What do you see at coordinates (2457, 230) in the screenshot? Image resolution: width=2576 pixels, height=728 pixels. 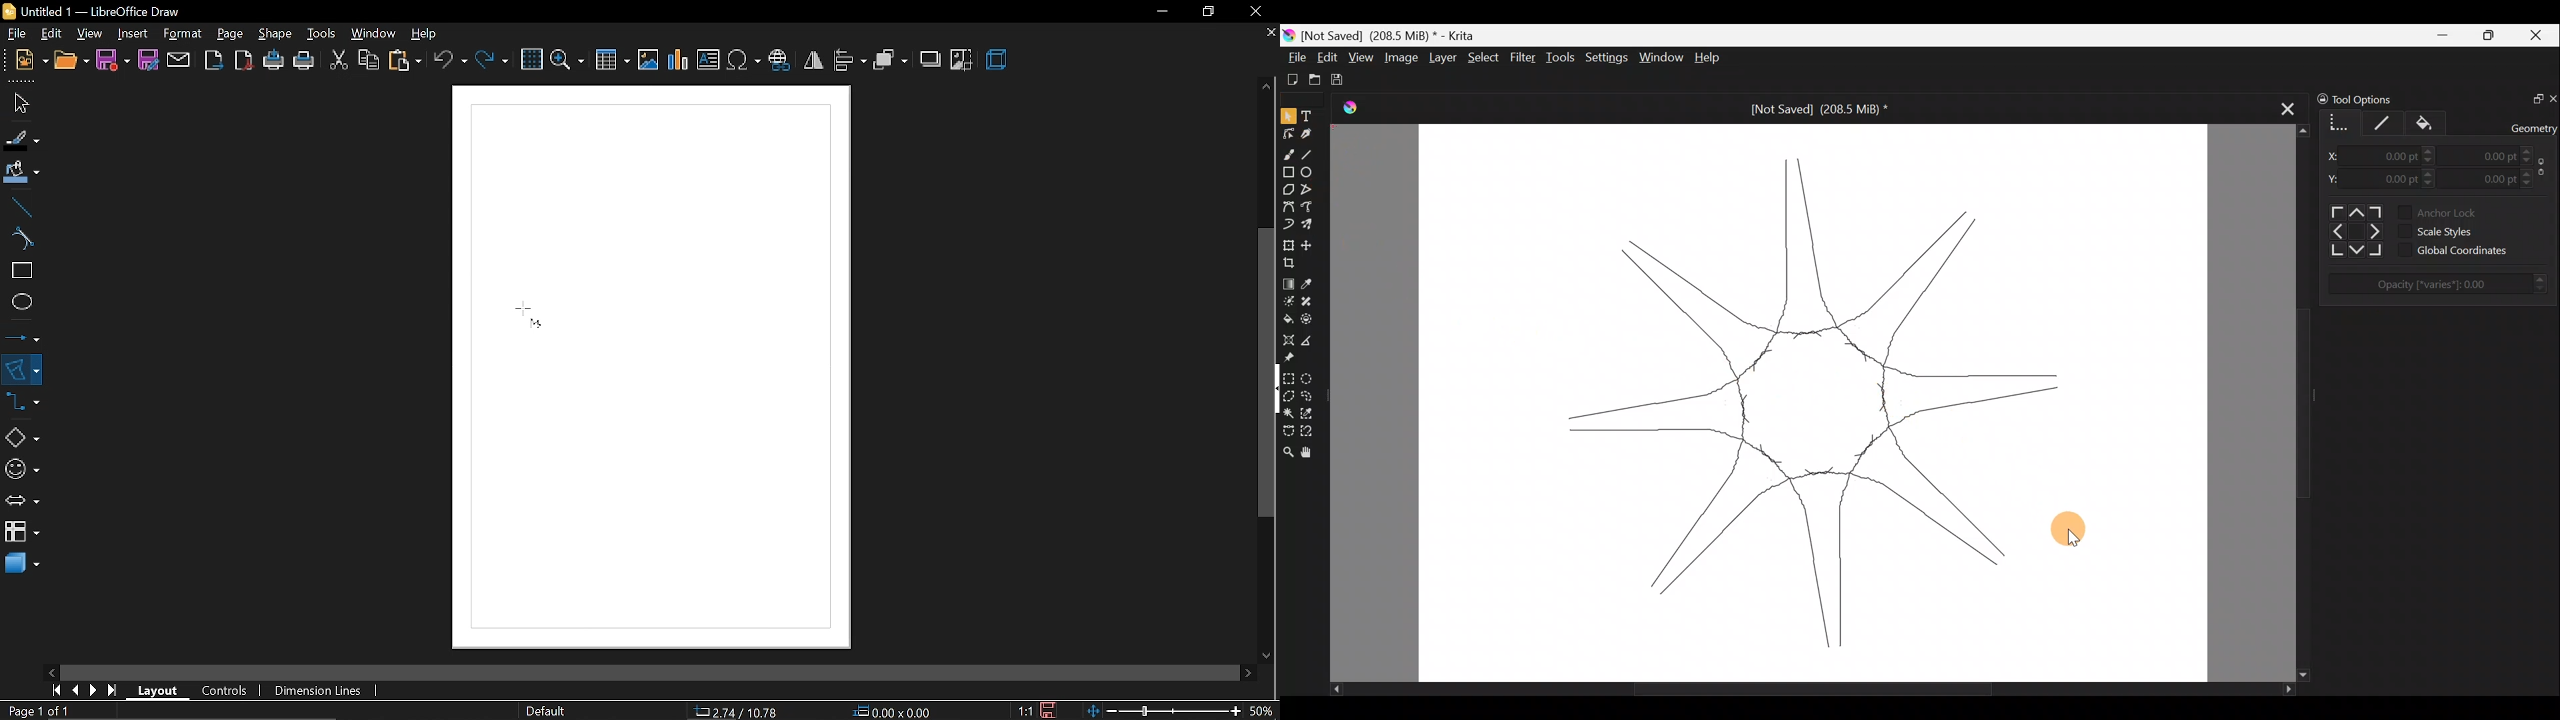 I see `Scale styles` at bounding box center [2457, 230].